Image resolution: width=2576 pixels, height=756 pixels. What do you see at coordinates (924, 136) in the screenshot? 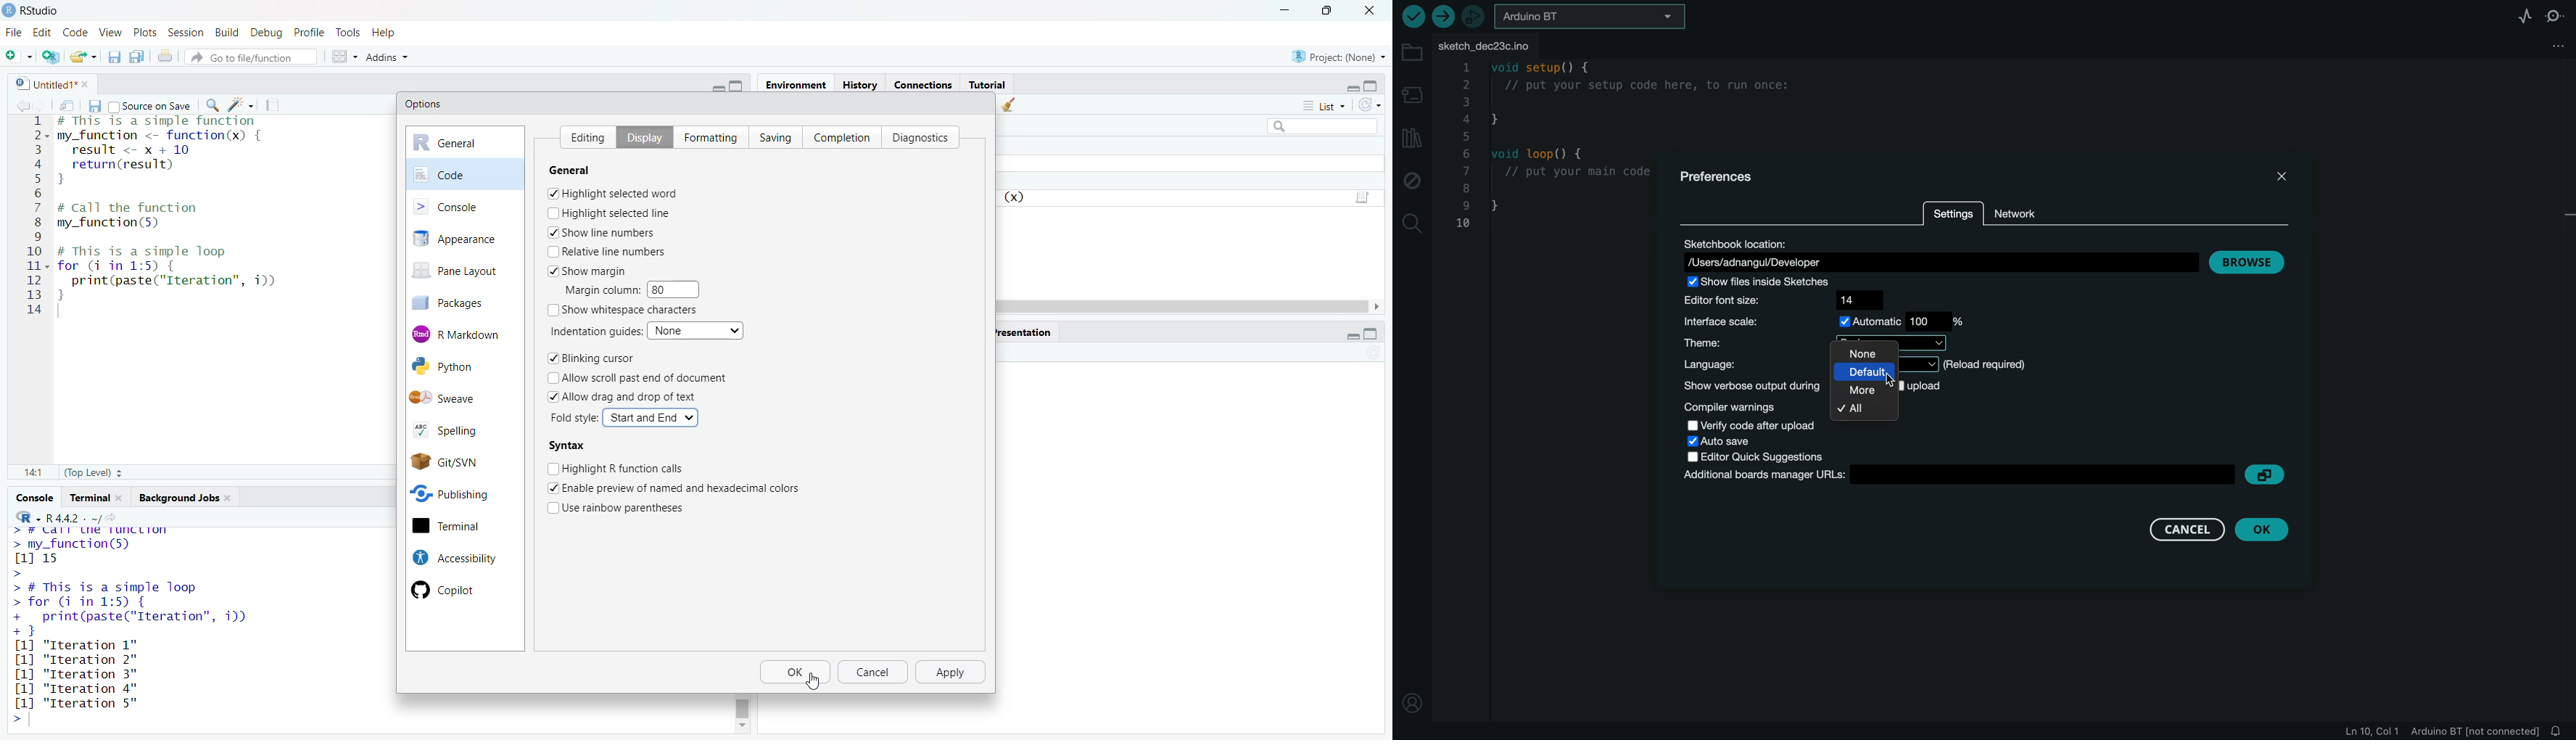
I see `diagnostics` at bounding box center [924, 136].